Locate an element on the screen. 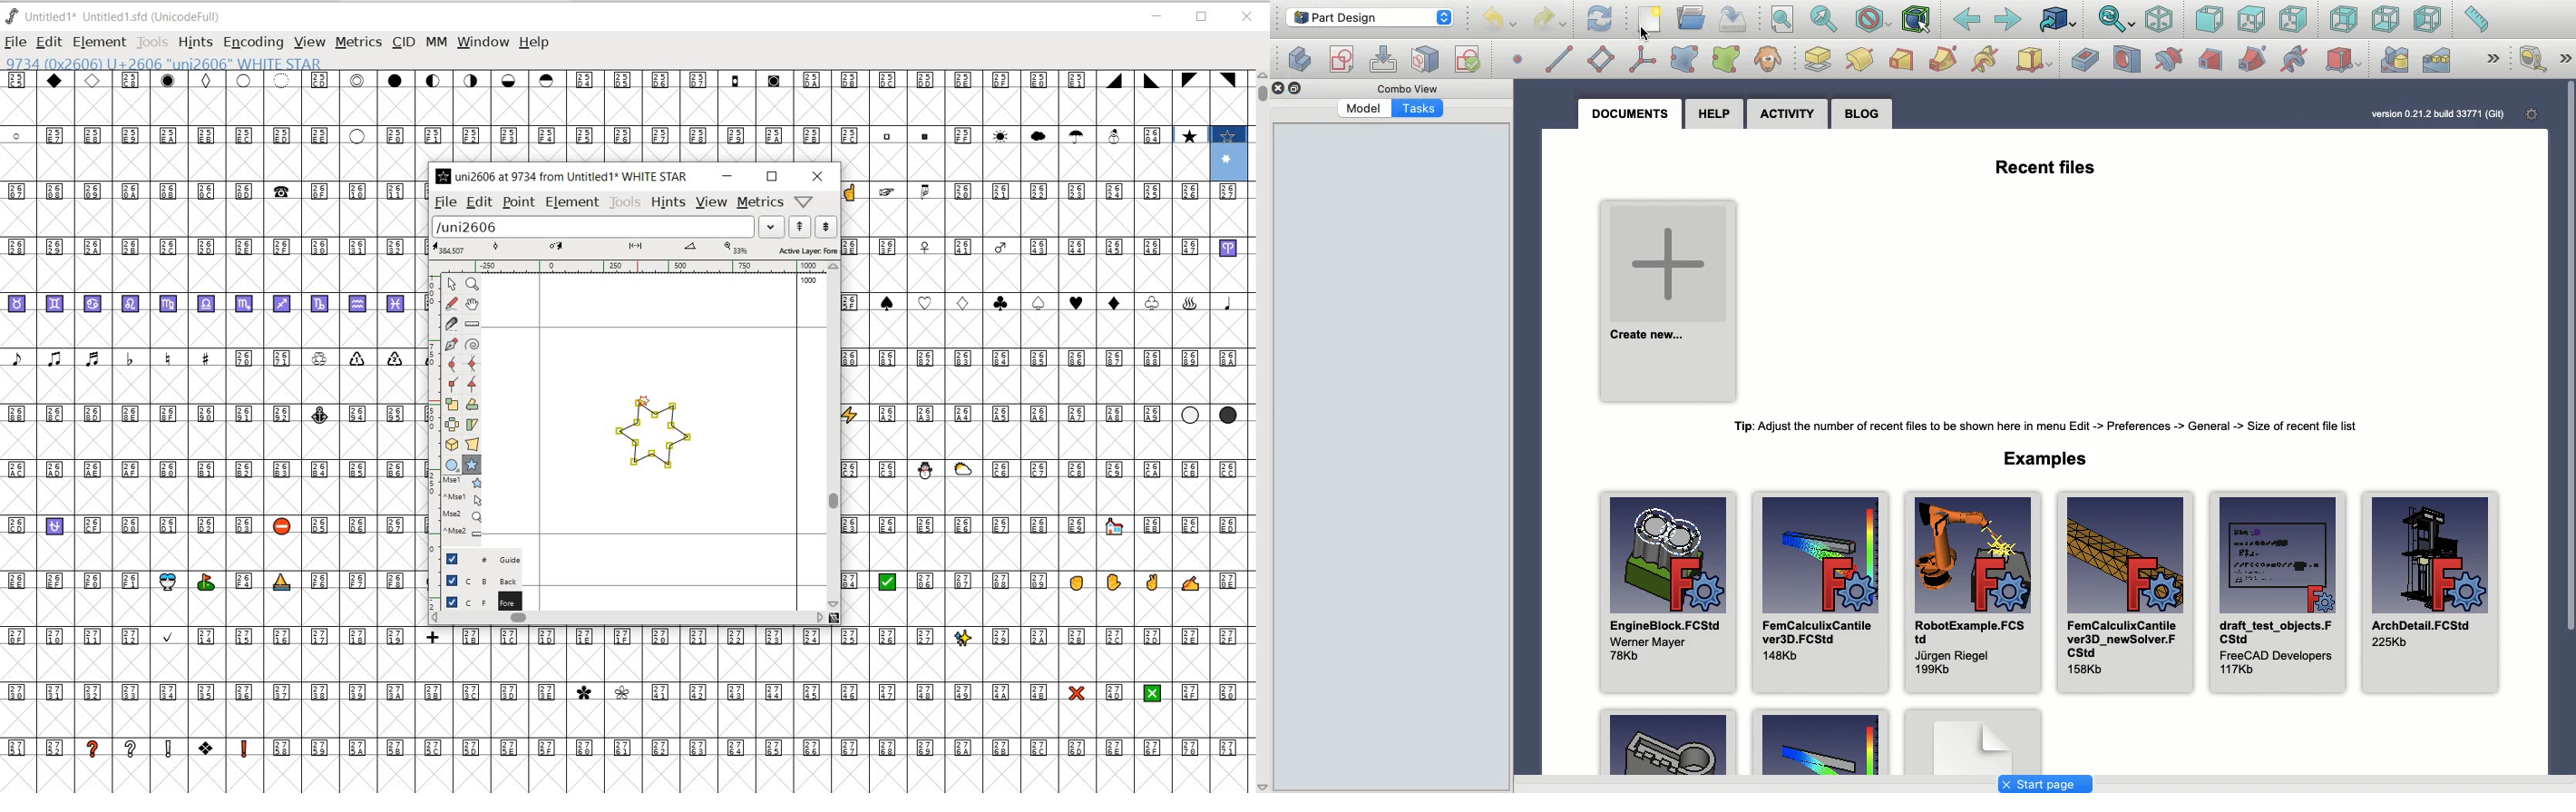 This screenshot has width=2576, height=812. Linear pattern is located at coordinates (2435, 60).